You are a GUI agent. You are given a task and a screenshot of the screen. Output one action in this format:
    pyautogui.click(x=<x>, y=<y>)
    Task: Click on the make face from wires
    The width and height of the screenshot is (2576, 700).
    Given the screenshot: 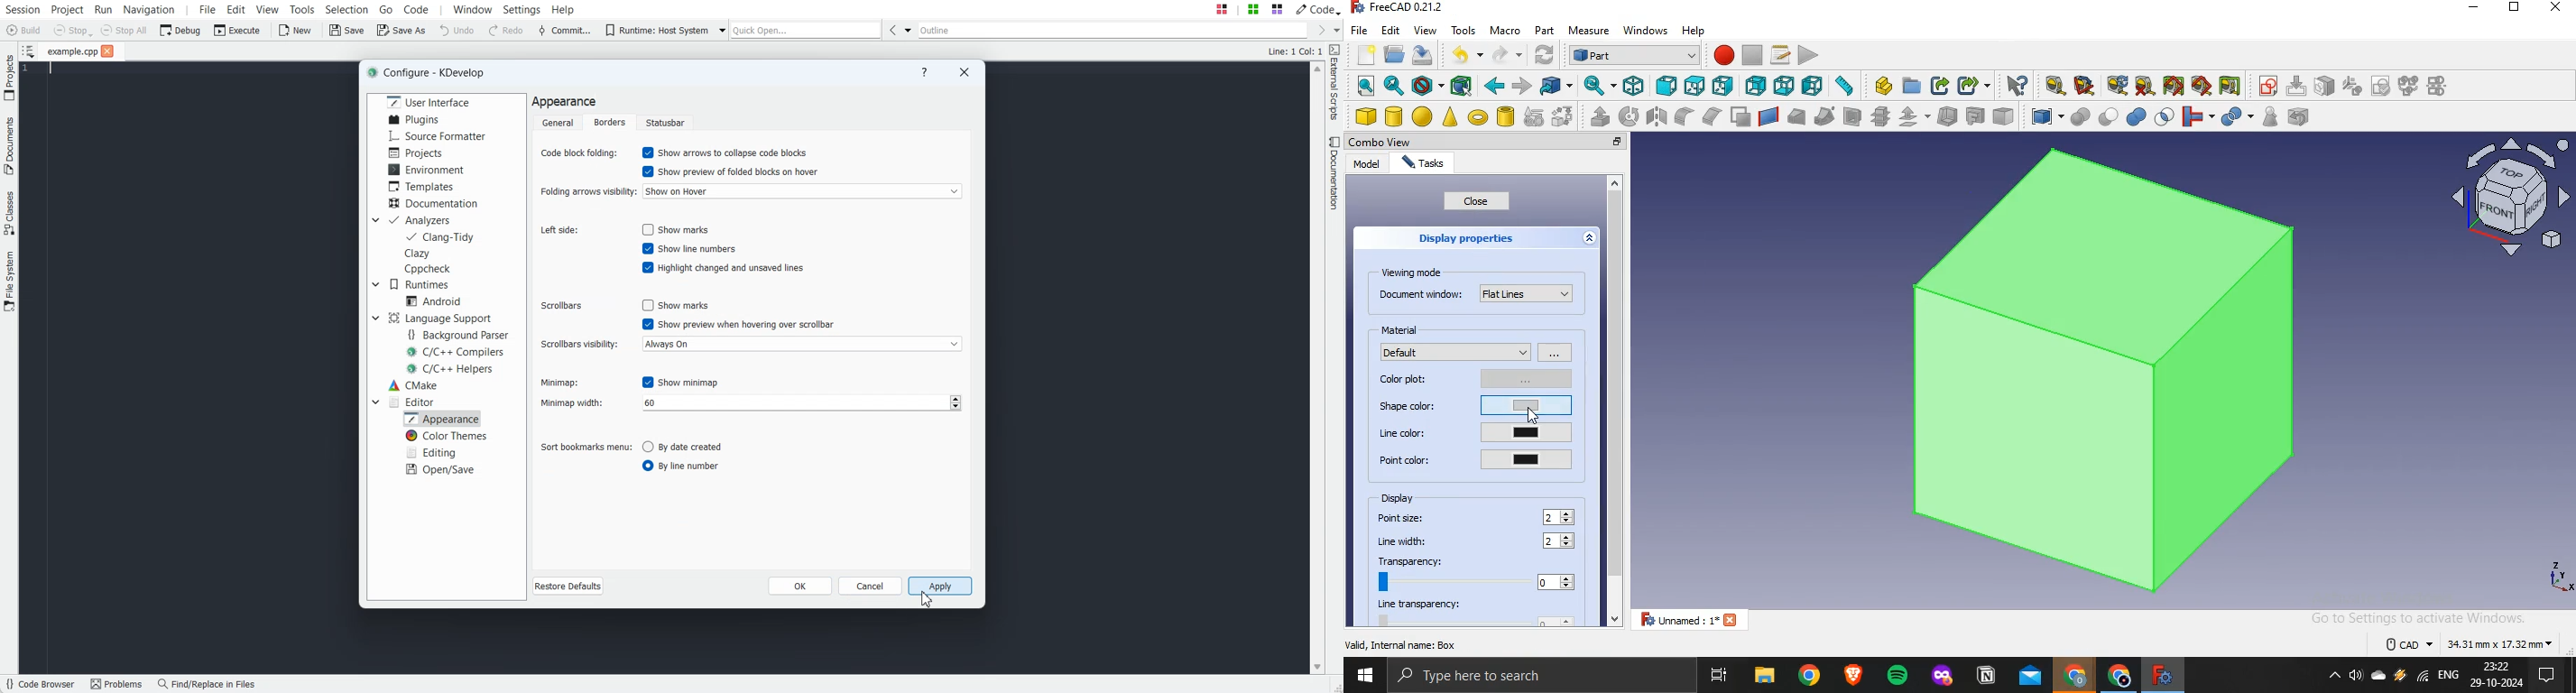 What is the action you would take?
    pyautogui.click(x=1740, y=116)
    